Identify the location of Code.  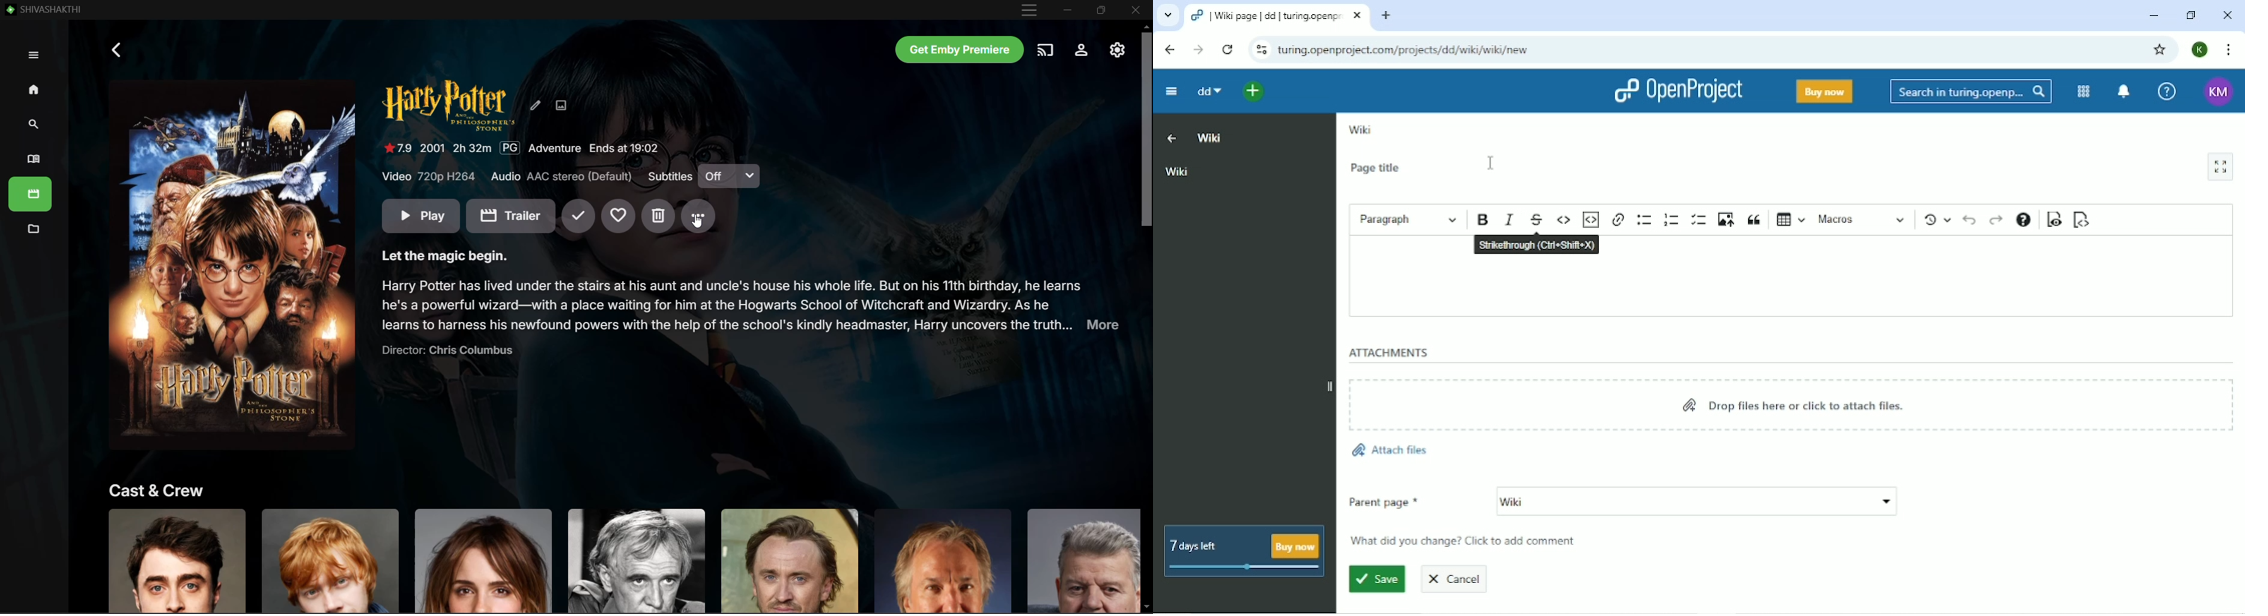
(1563, 221).